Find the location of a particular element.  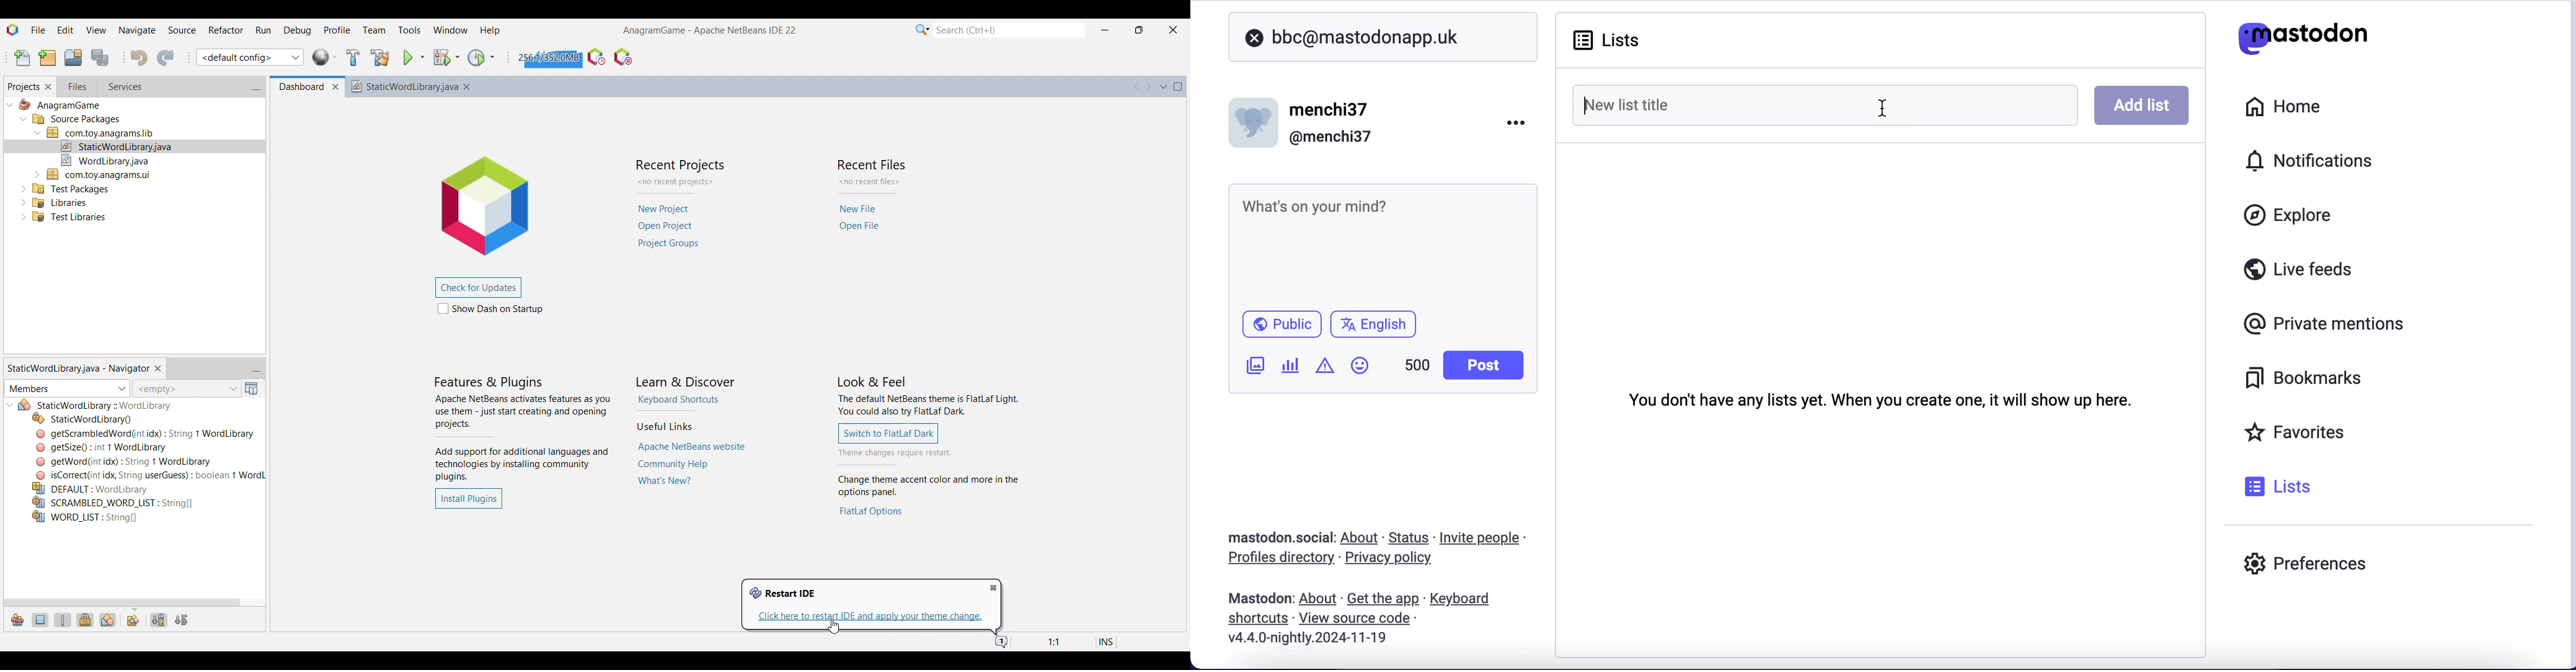

Window menu highlighted is located at coordinates (451, 30).